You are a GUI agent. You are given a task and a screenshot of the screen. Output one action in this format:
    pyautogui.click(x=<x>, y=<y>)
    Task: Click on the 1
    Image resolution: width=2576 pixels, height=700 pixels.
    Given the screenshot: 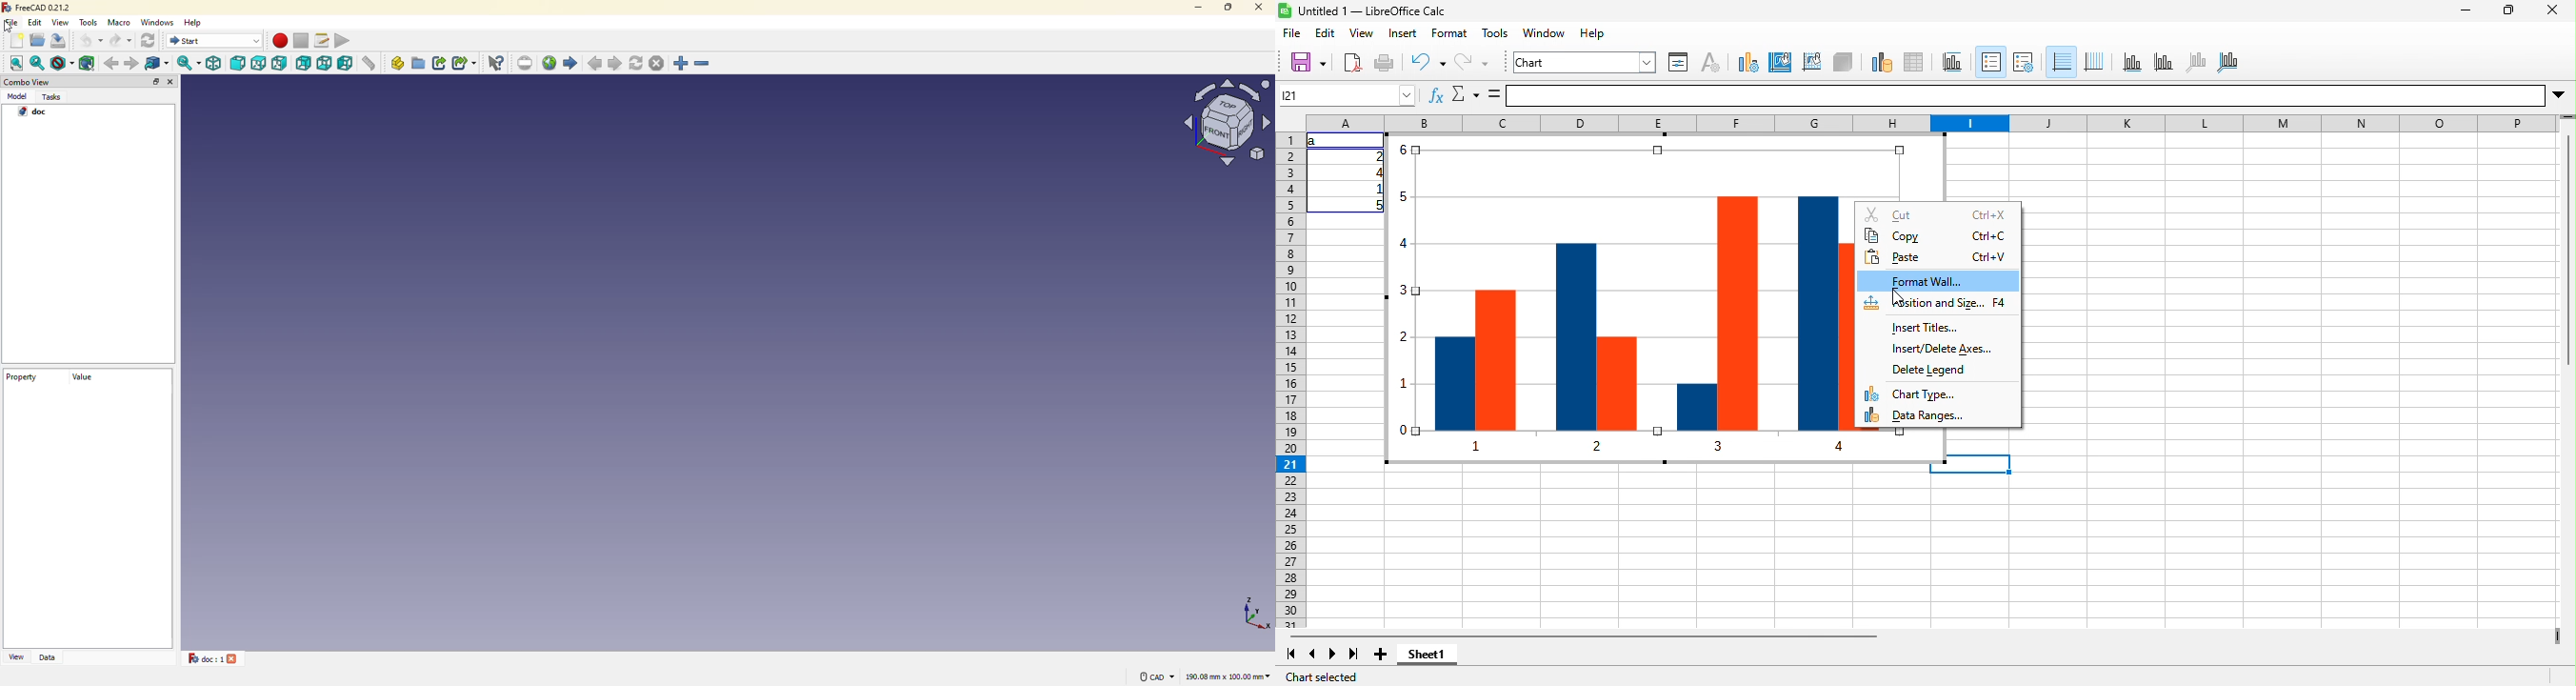 What is the action you would take?
    pyautogui.click(x=1376, y=189)
    